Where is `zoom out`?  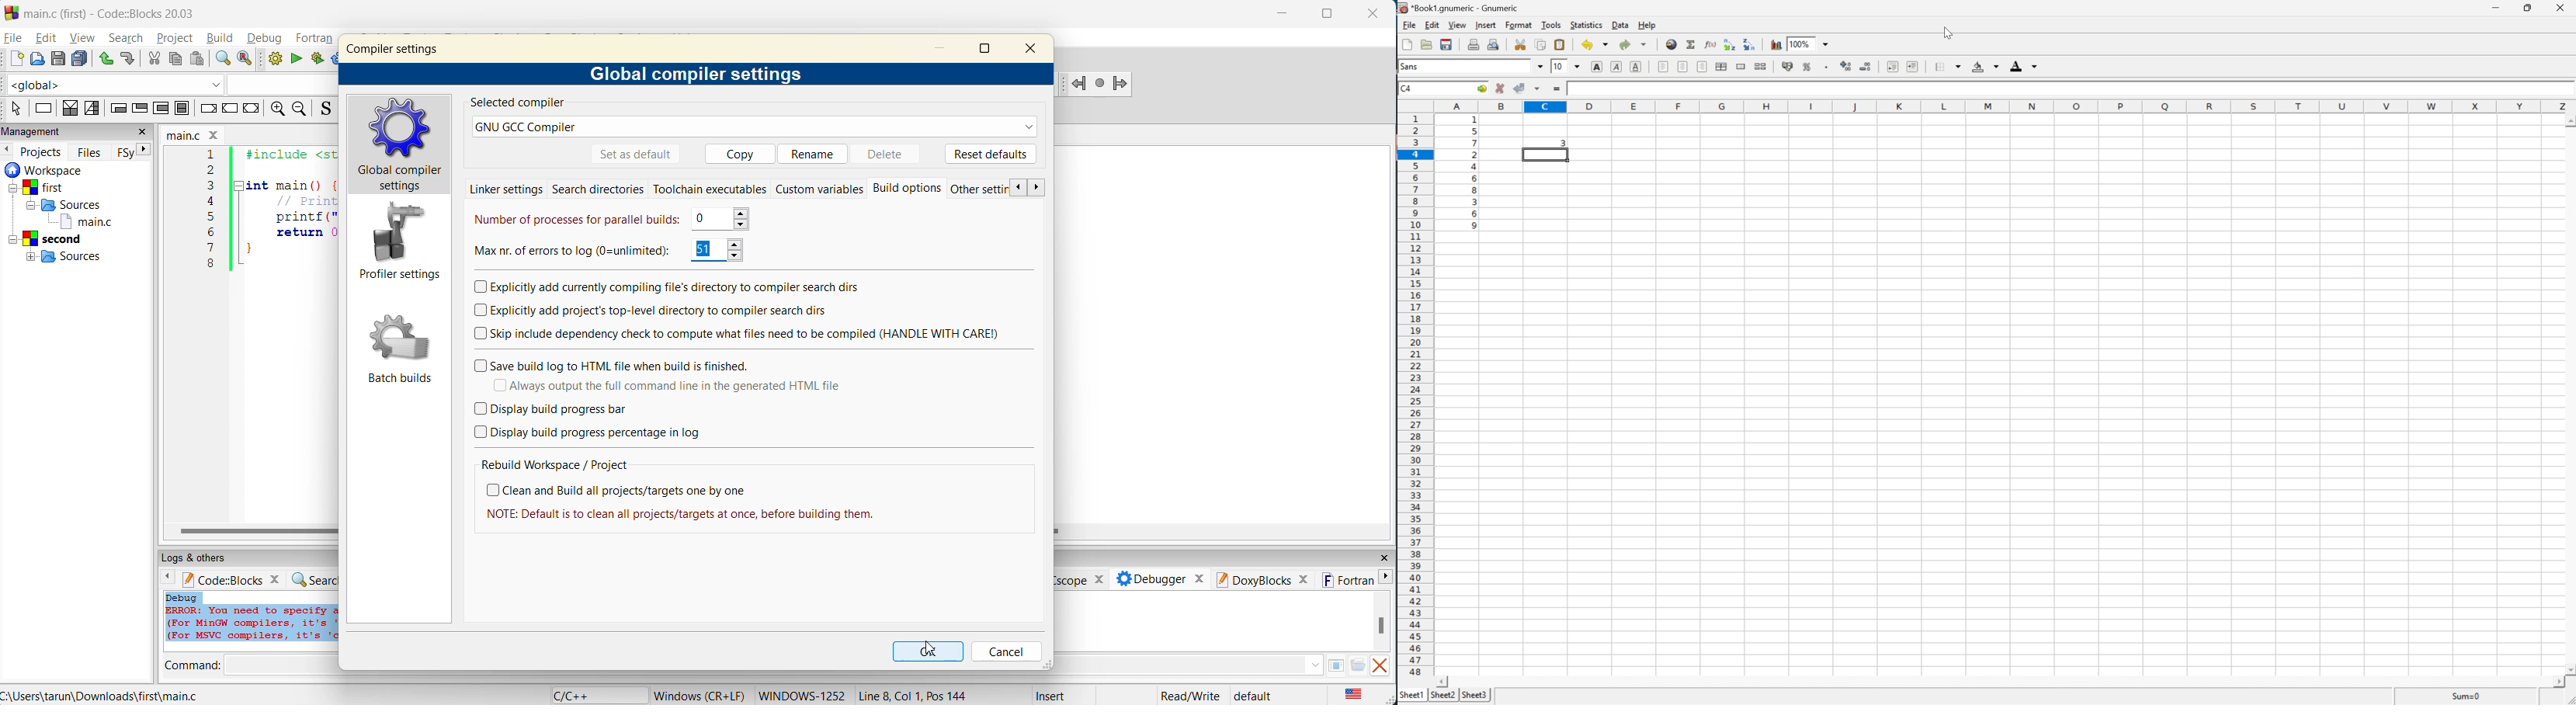
zoom out is located at coordinates (299, 109).